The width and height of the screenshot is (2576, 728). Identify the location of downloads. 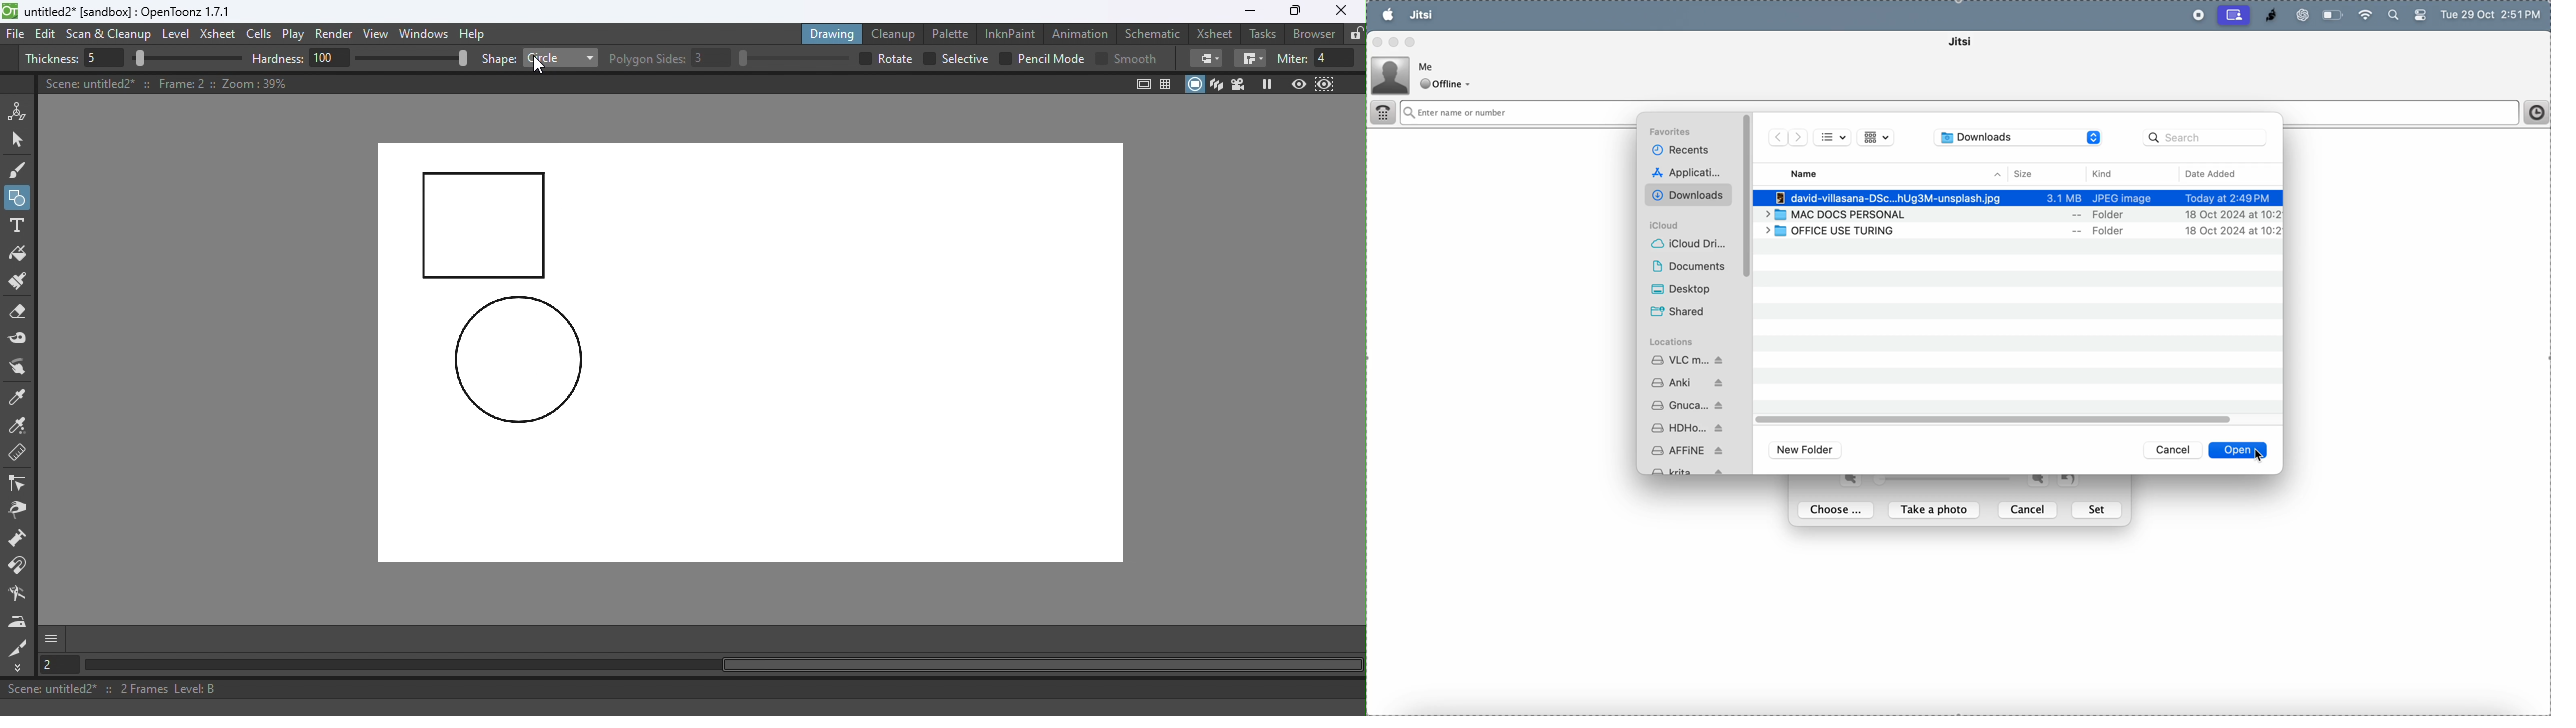
(2019, 138).